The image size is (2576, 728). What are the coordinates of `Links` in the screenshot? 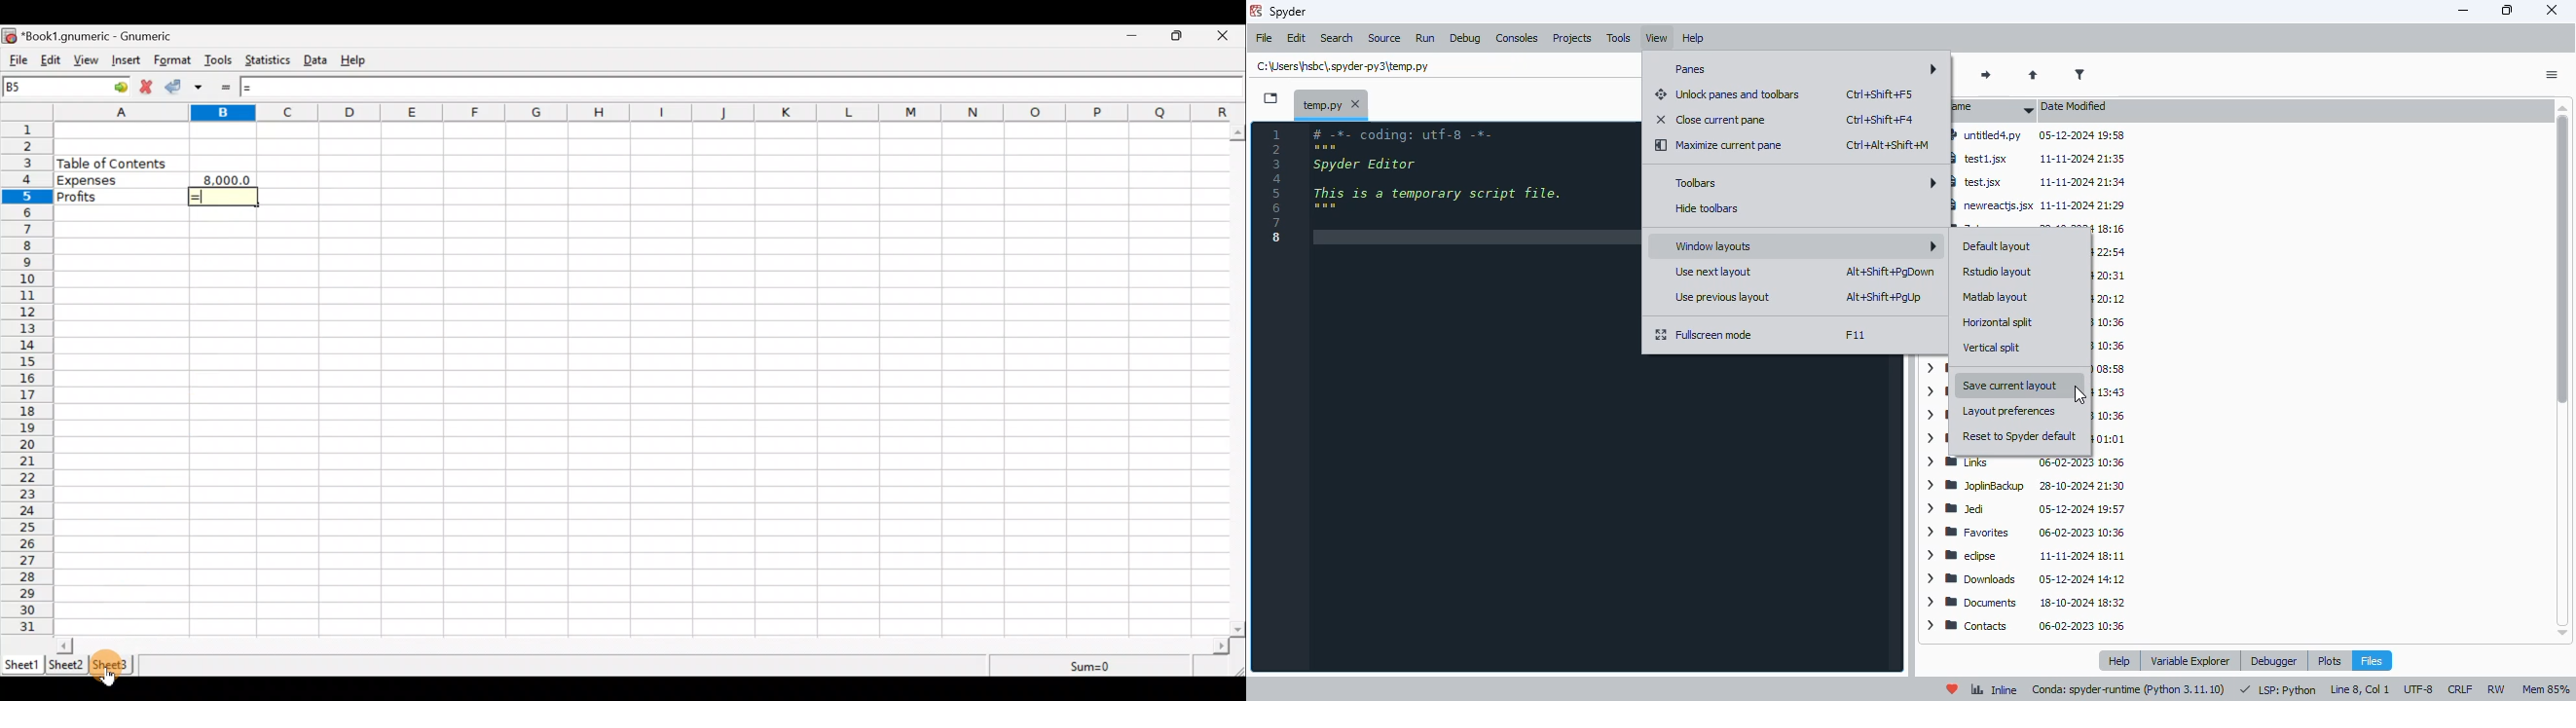 It's located at (2030, 463).